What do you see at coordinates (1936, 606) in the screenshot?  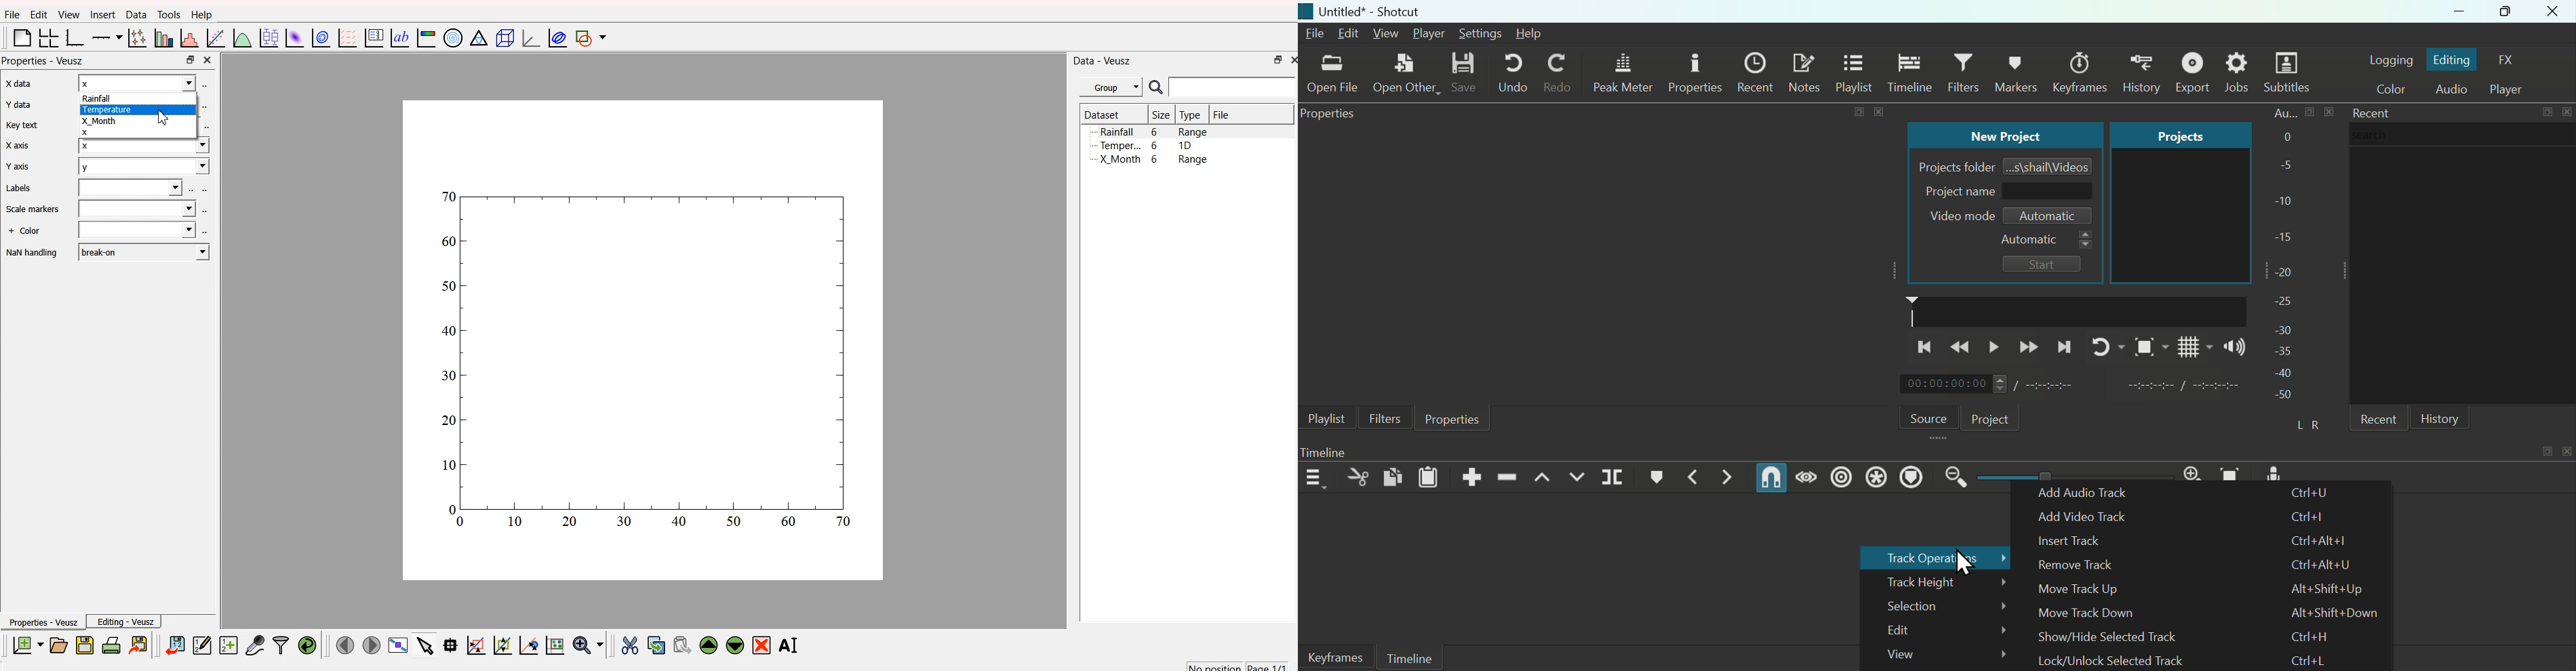 I see `Selection` at bounding box center [1936, 606].